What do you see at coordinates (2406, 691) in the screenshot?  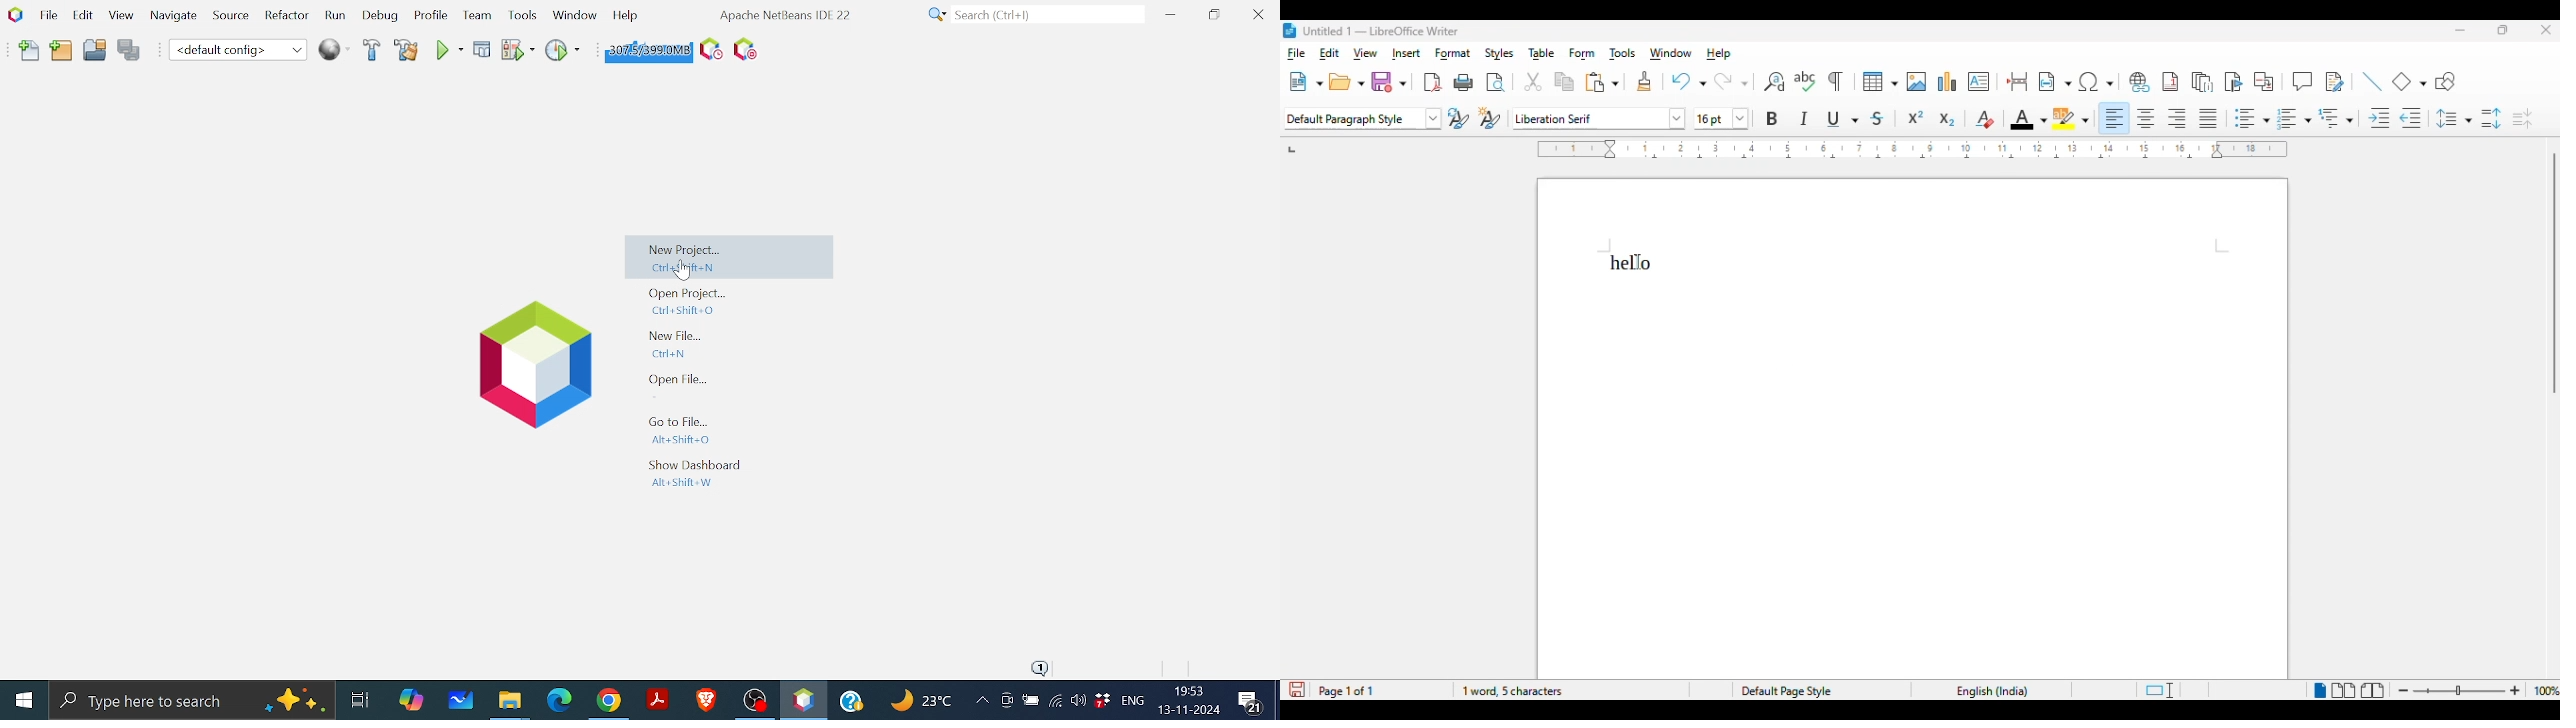 I see `zoom out` at bounding box center [2406, 691].